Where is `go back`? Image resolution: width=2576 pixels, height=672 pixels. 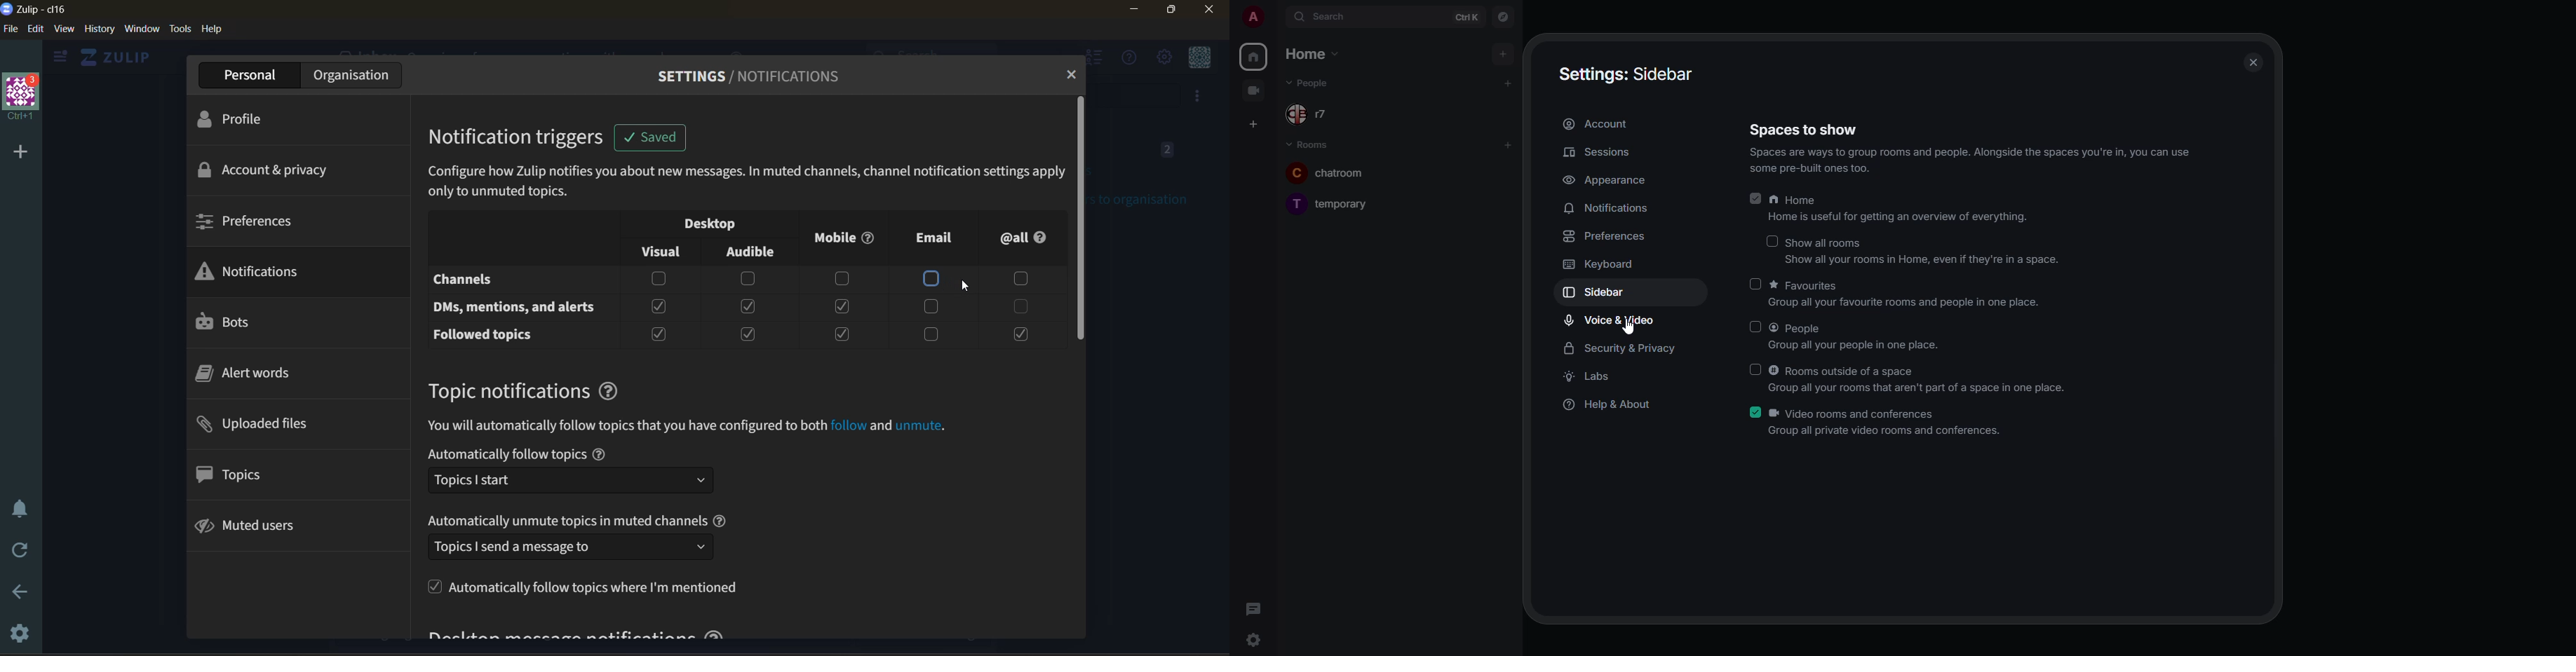 go back is located at coordinates (15, 594).